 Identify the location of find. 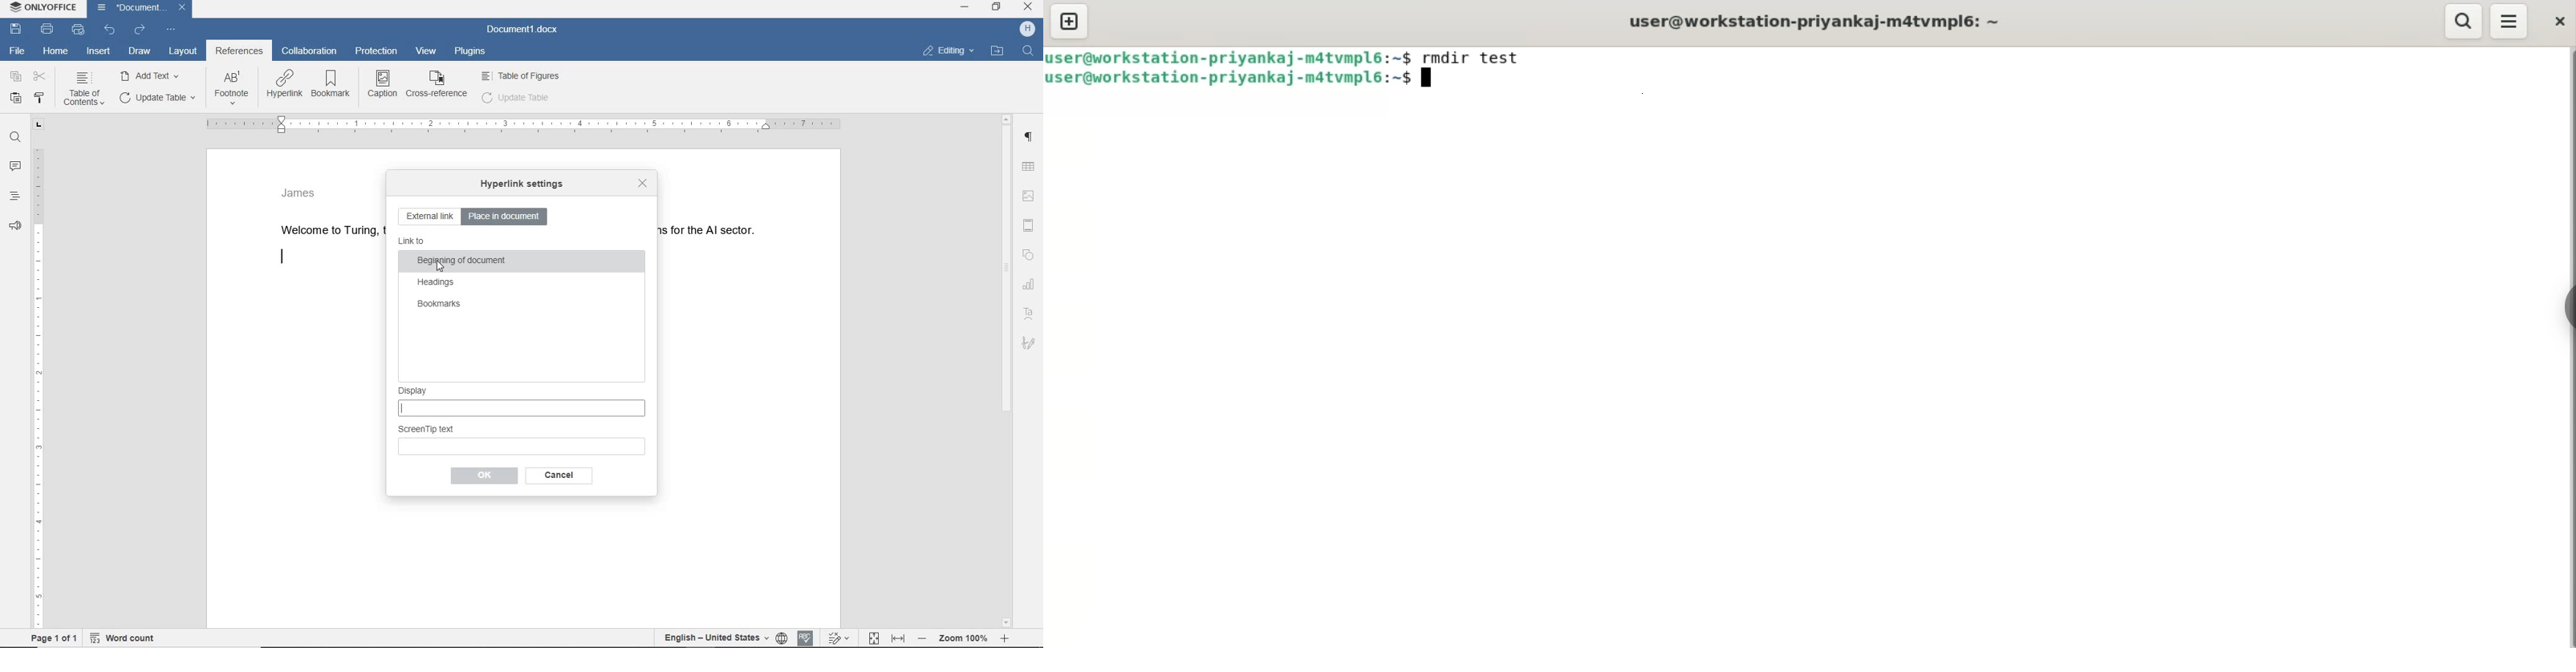
(16, 138).